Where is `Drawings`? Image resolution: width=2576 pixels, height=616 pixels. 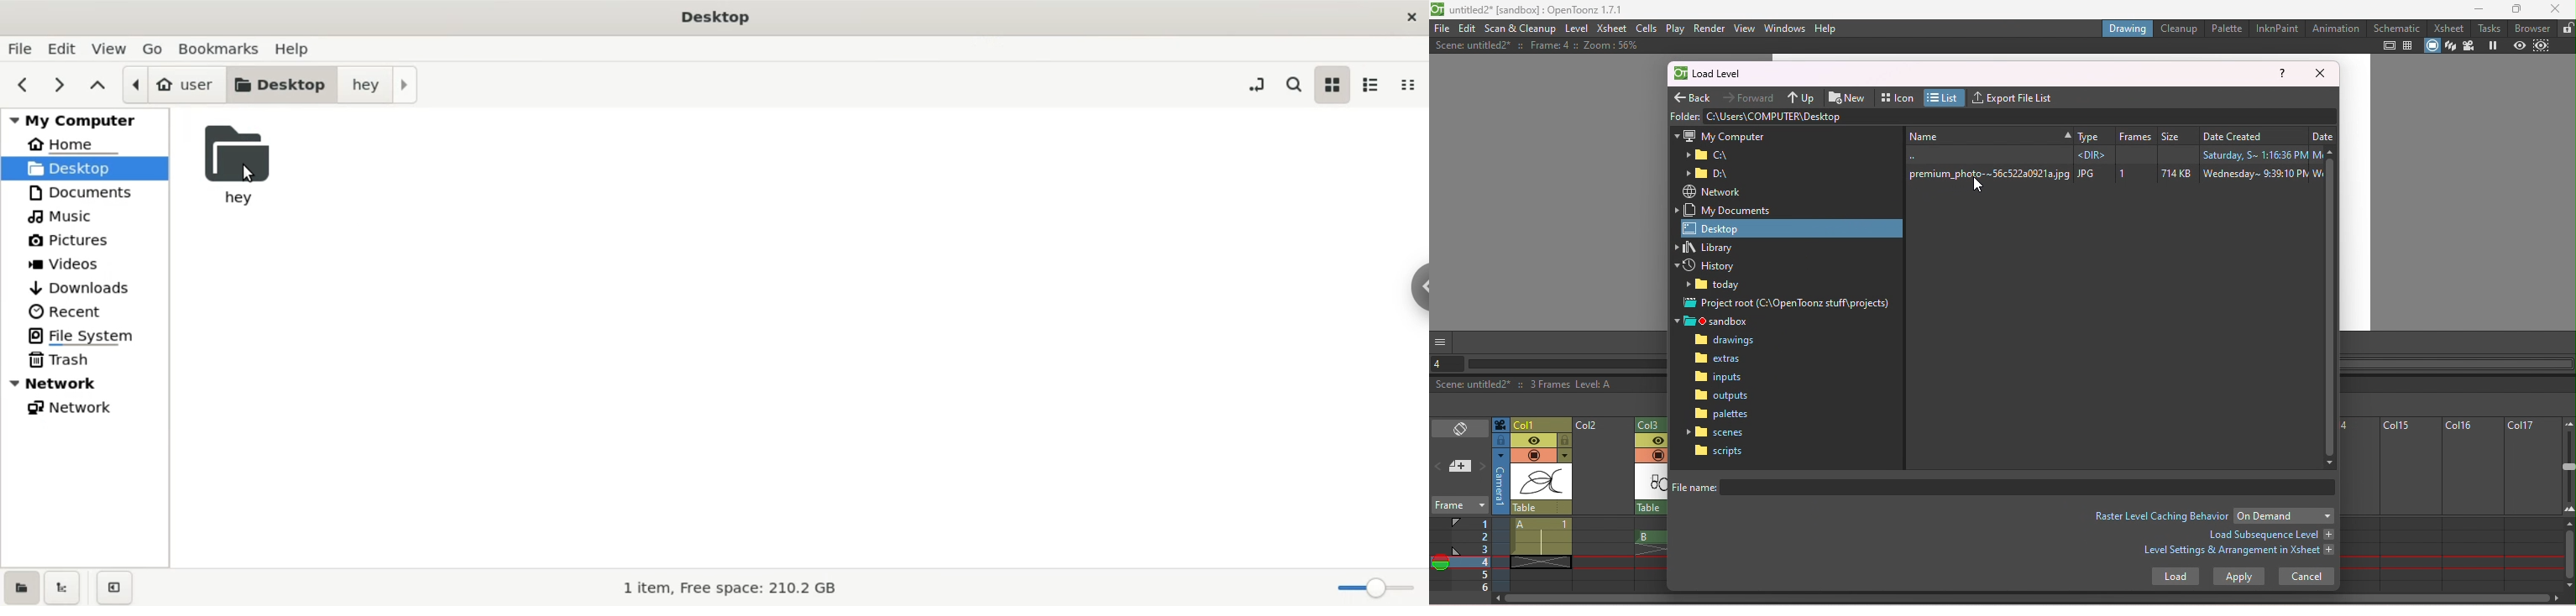
Drawings is located at coordinates (1729, 341).